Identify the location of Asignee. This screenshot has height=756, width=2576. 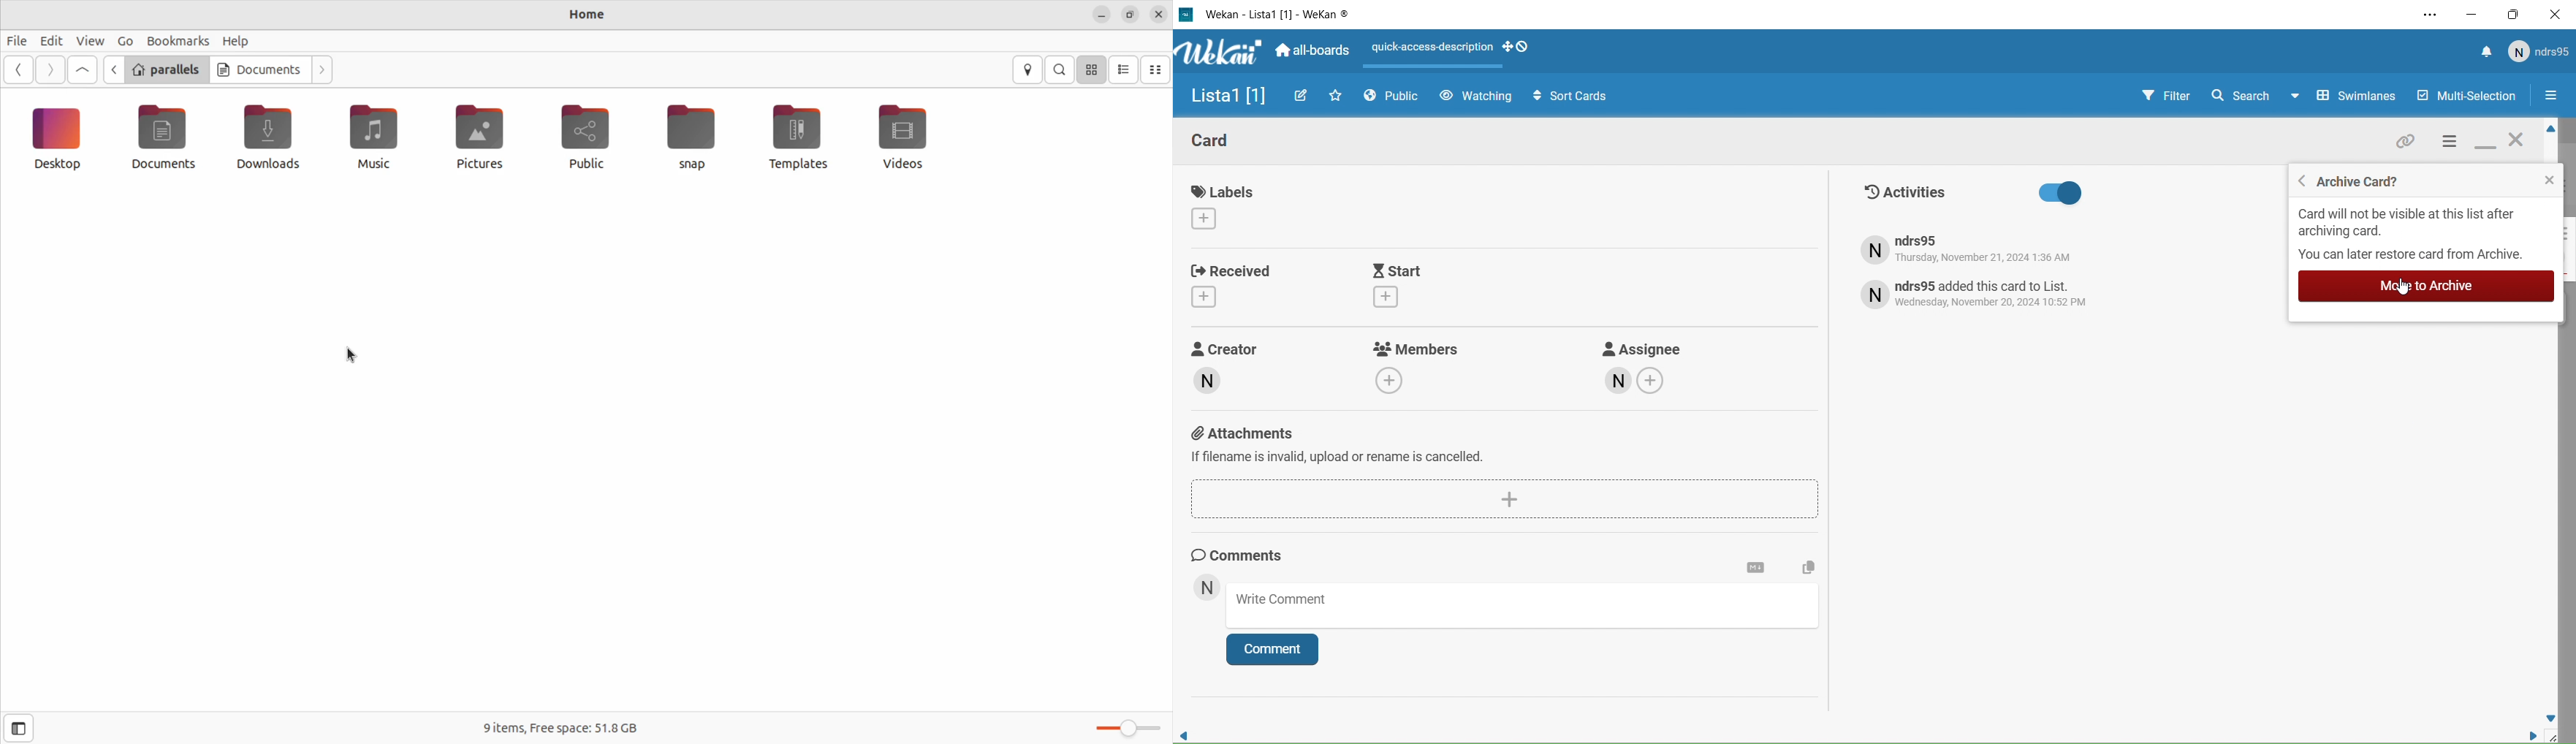
(1660, 373).